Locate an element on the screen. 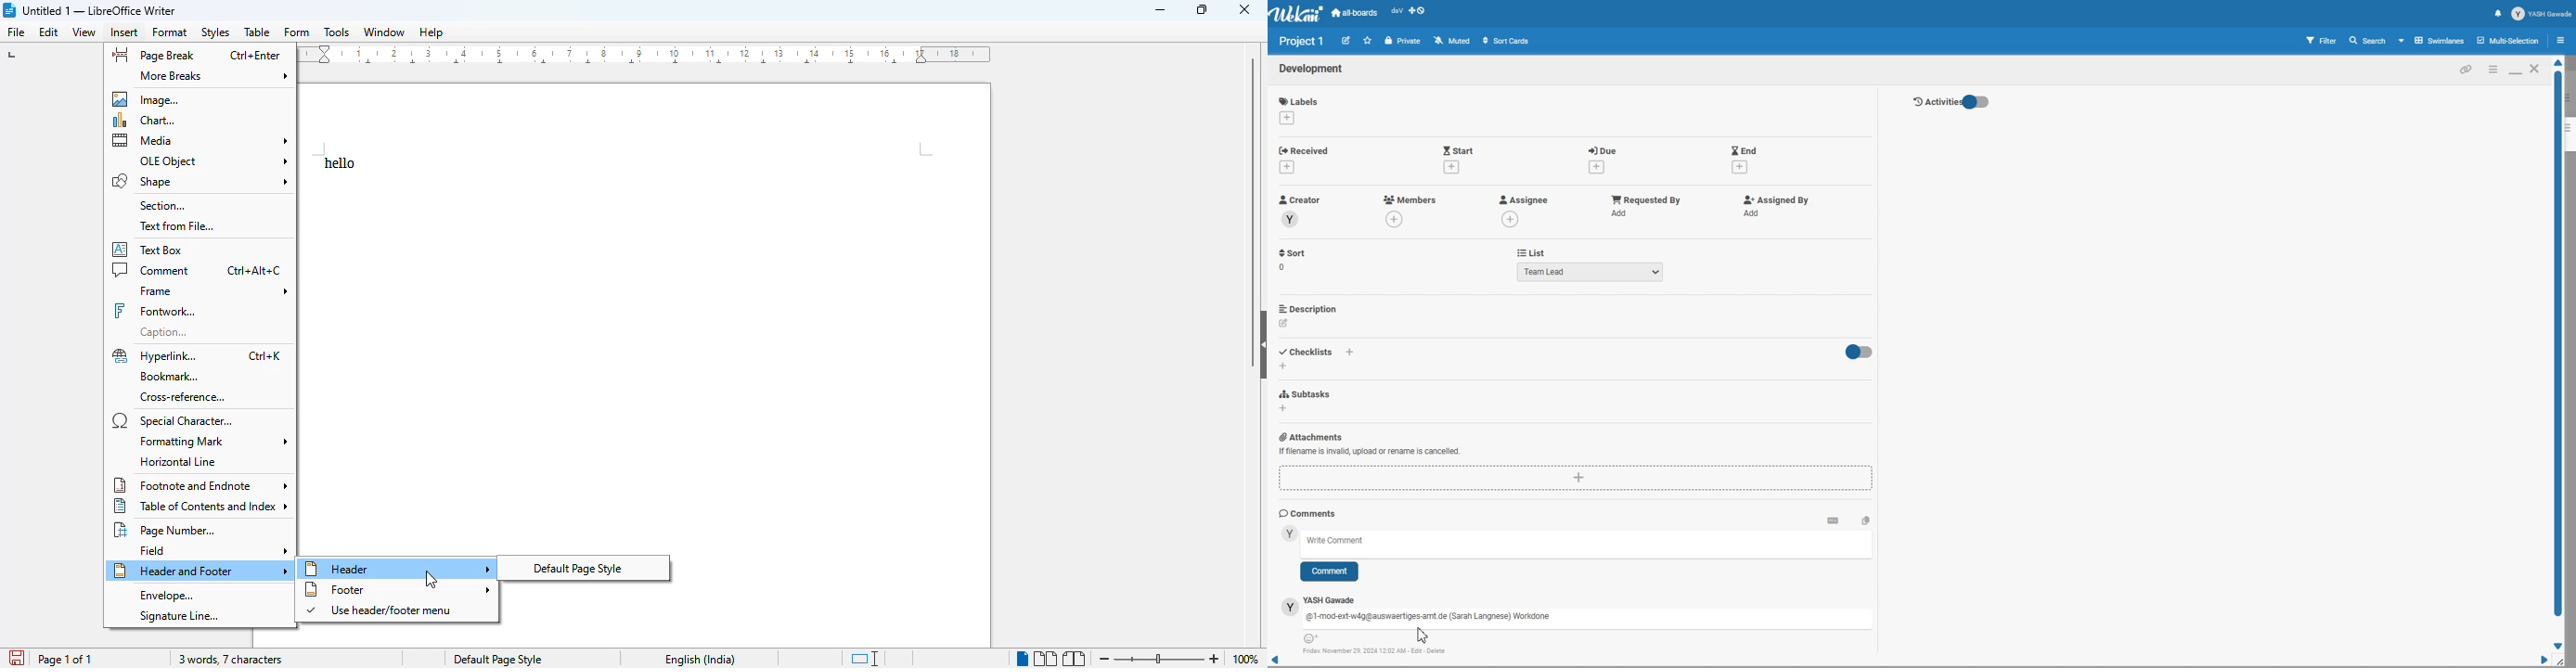 The image size is (2576, 672). user is located at coordinates (1332, 601).